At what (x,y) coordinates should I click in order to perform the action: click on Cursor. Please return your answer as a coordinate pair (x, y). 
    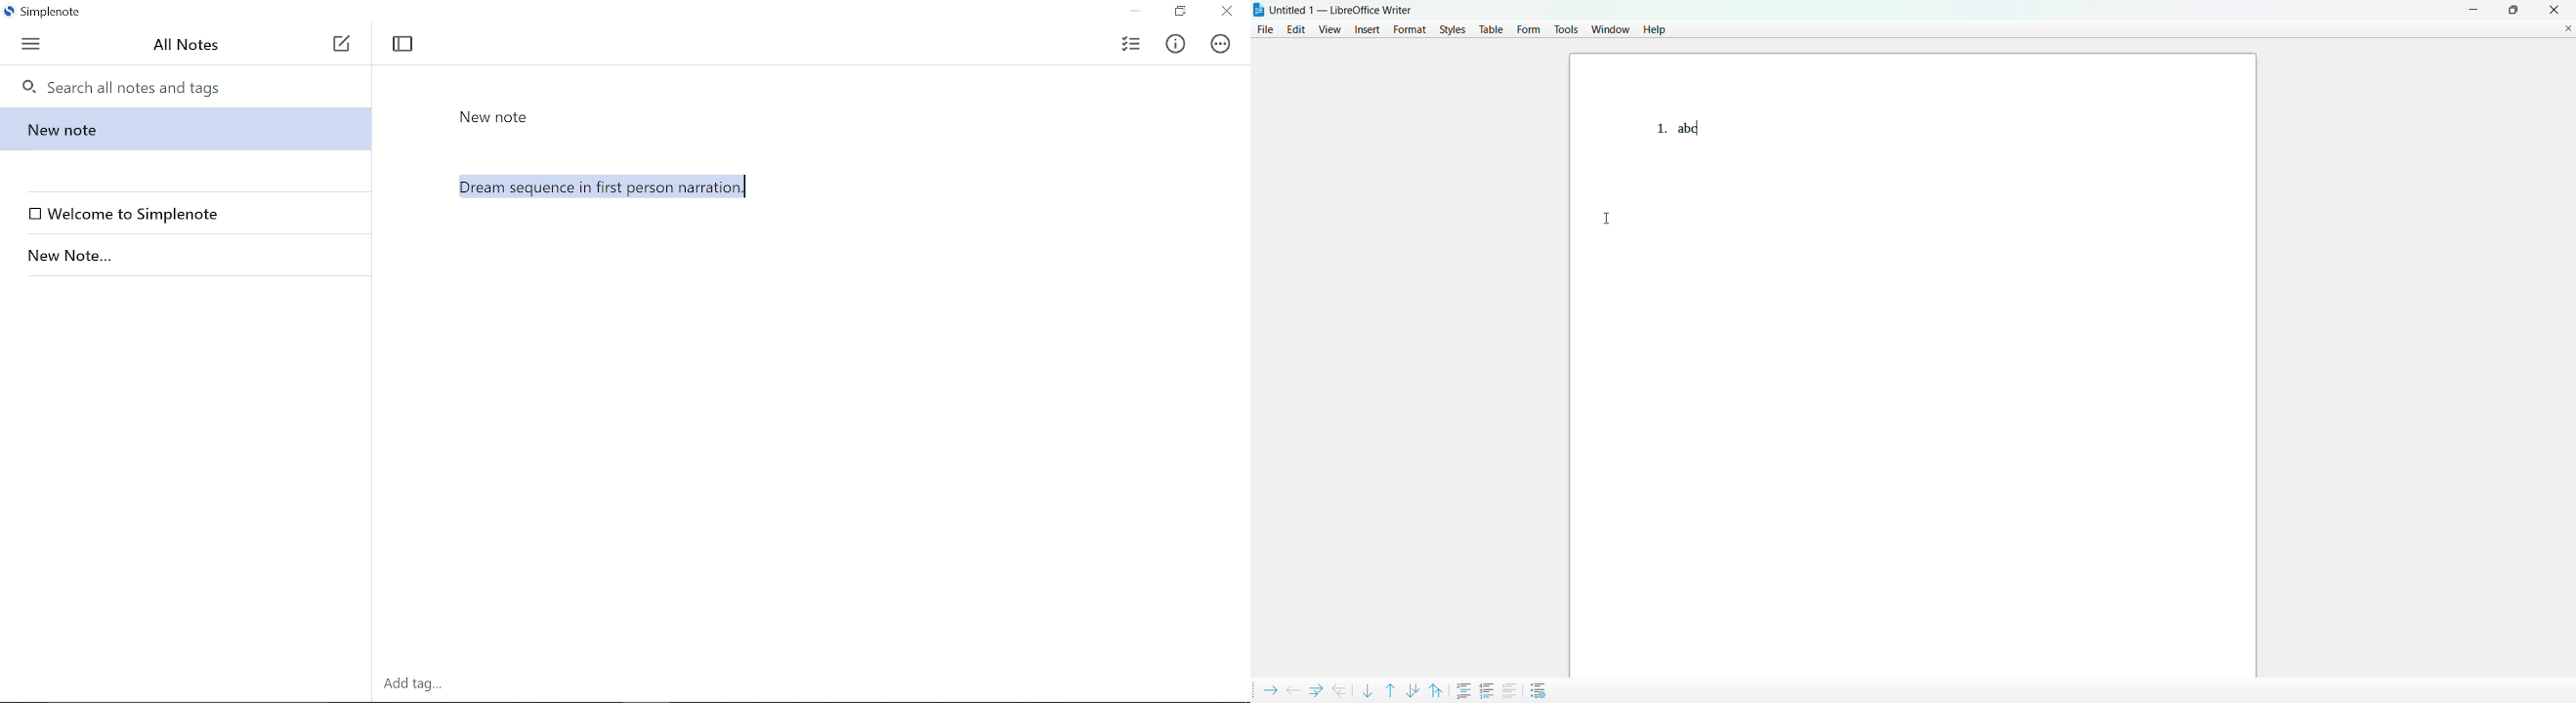
    Looking at the image, I should click on (742, 188).